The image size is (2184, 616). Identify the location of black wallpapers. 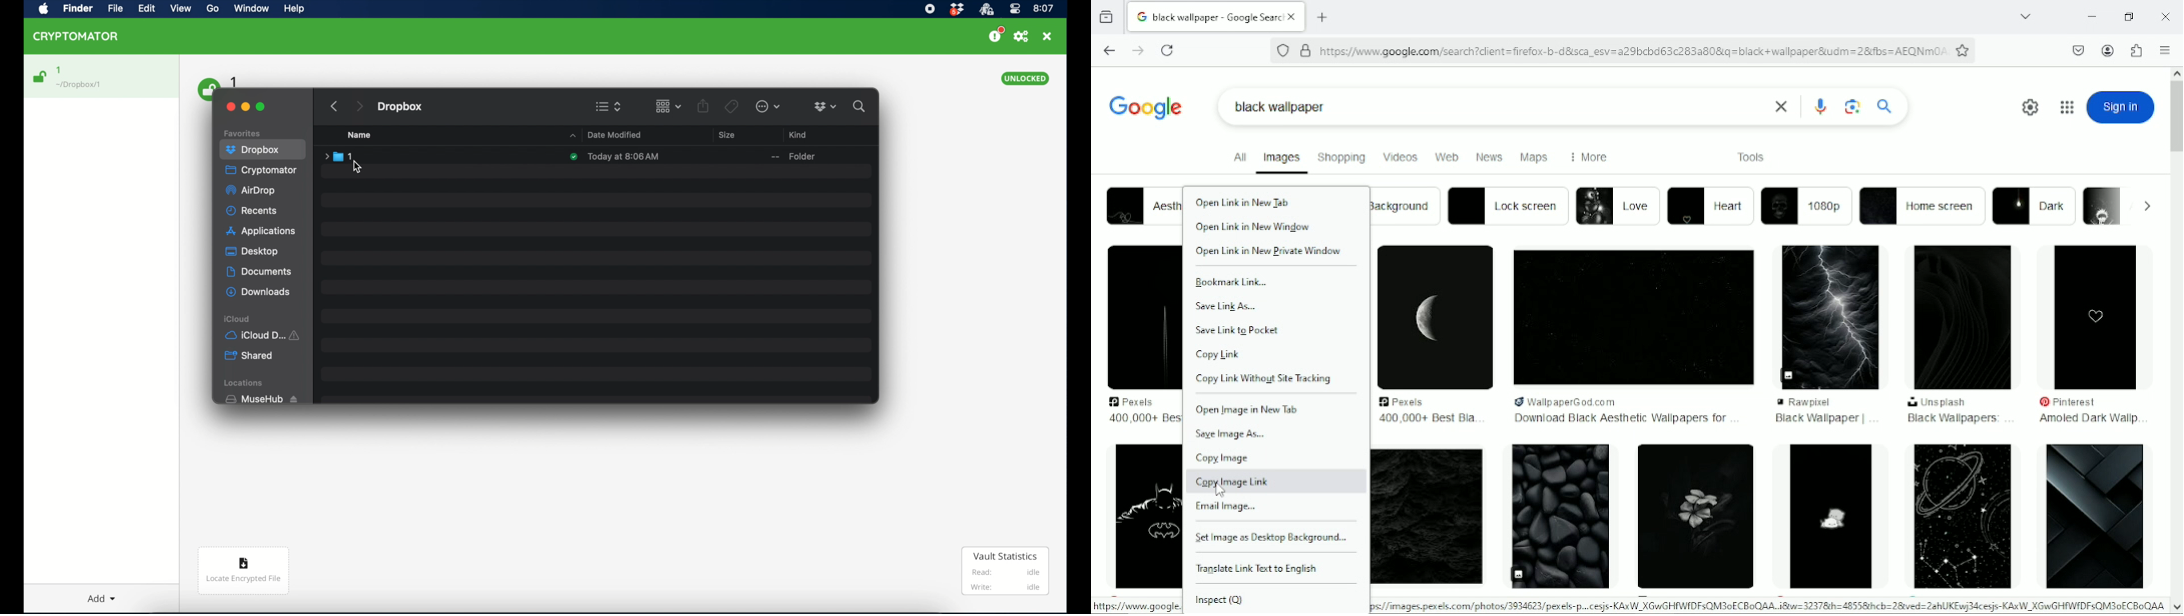
(1953, 419).